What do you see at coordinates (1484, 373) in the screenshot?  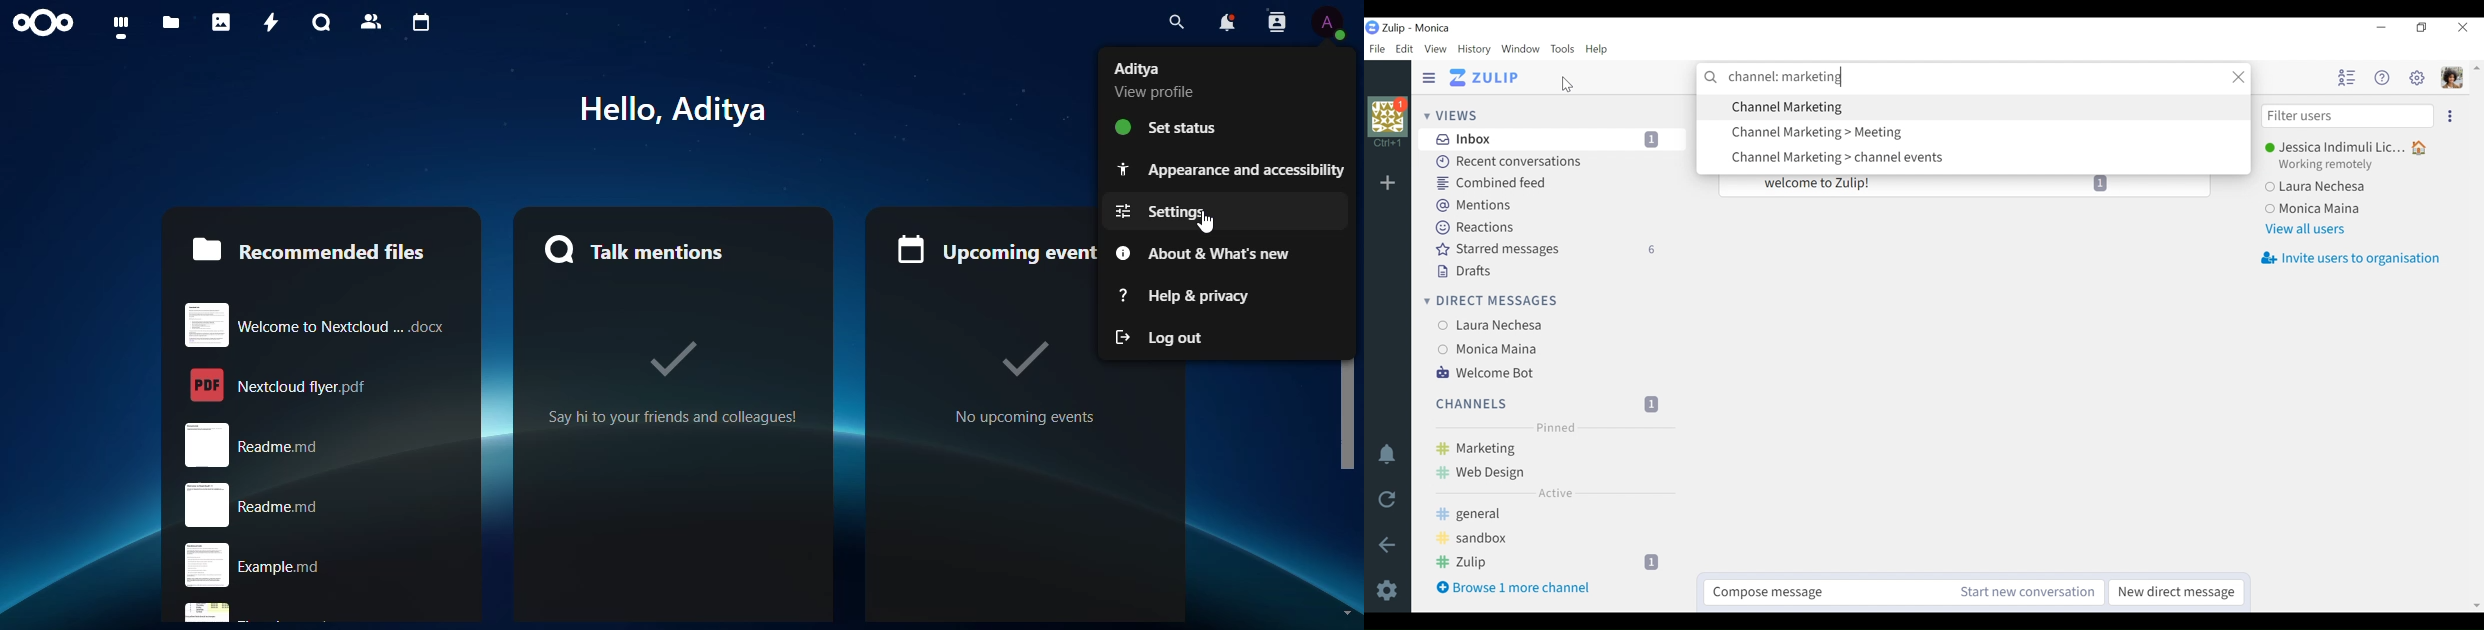 I see `Welcome Bot` at bounding box center [1484, 373].